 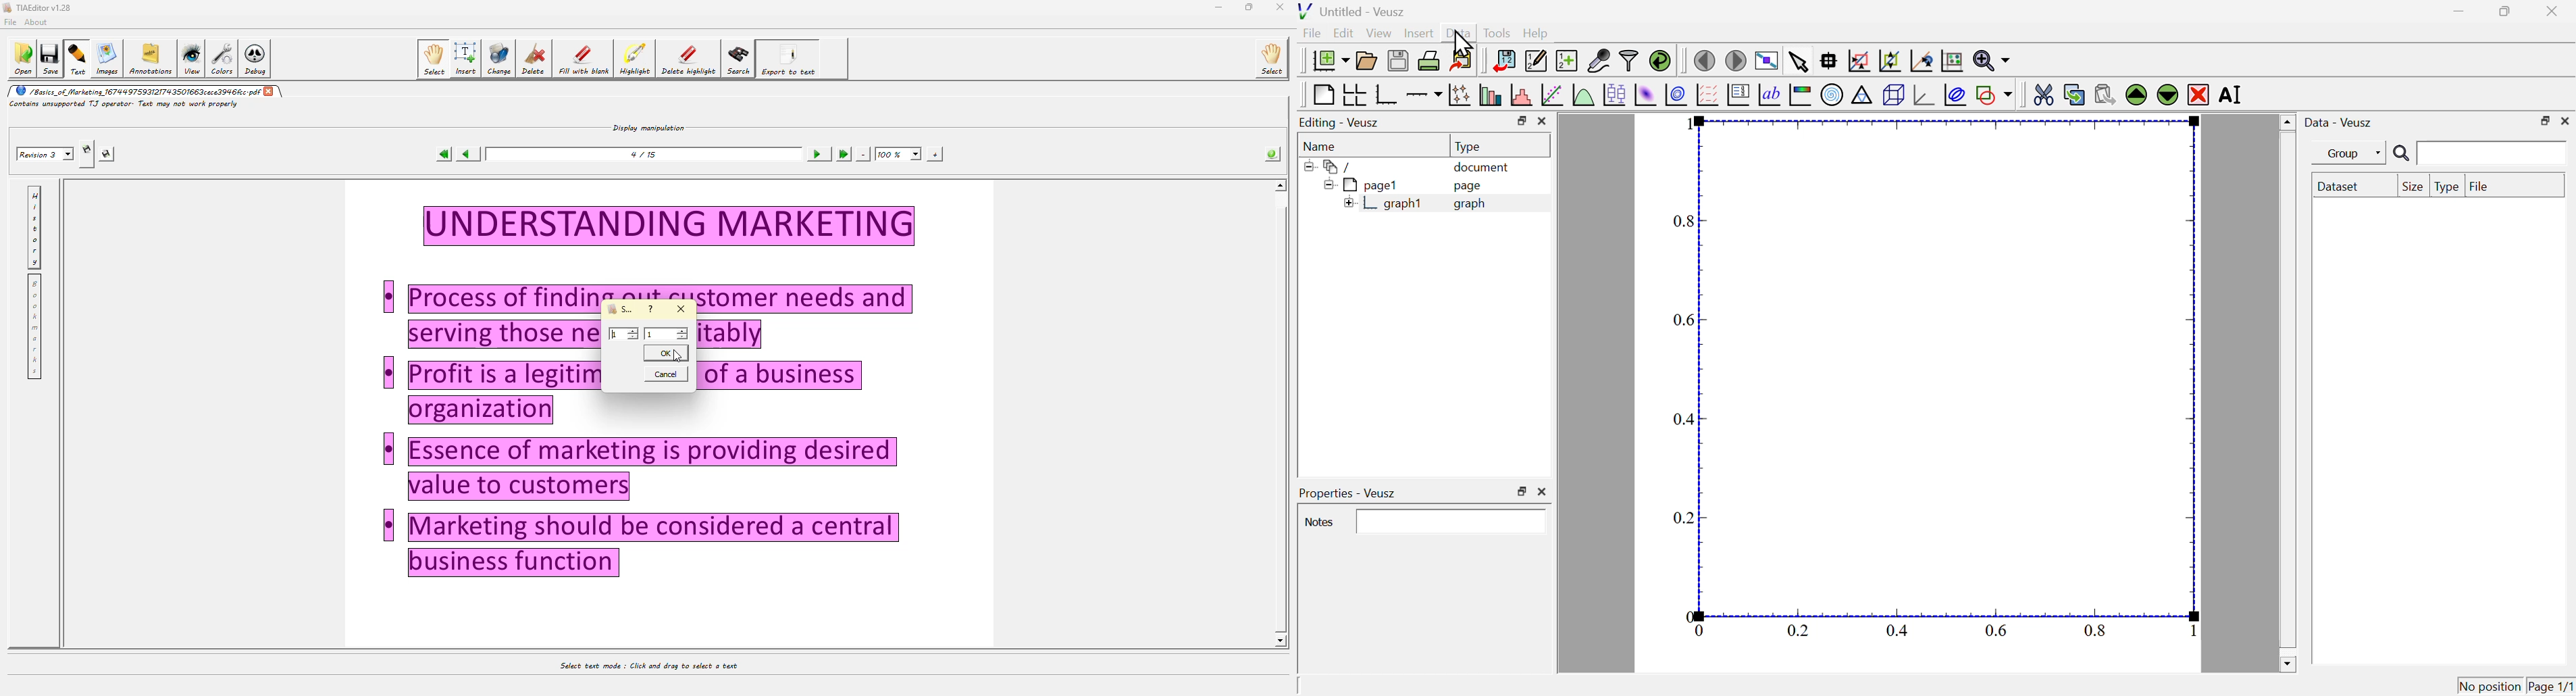 What do you see at coordinates (1996, 630) in the screenshot?
I see `0.6` at bounding box center [1996, 630].